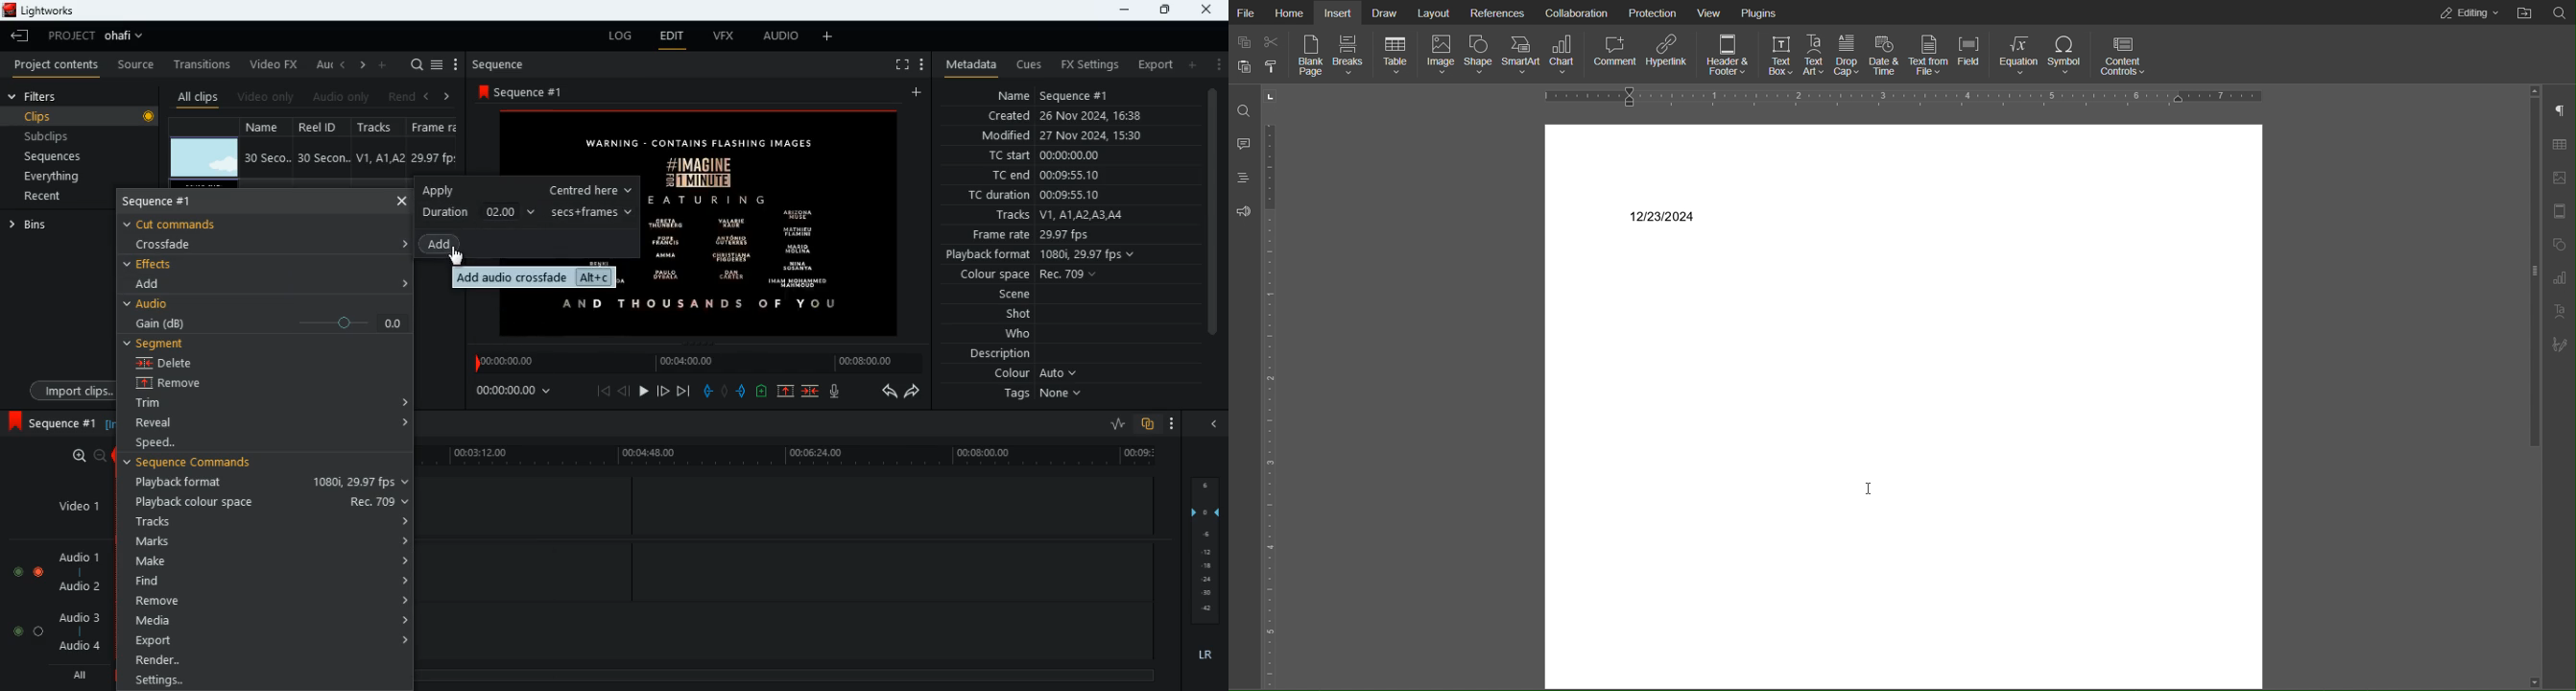 The width and height of the screenshot is (2576, 700). Describe the element at coordinates (780, 220) in the screenshot. I see `Image` at that location.